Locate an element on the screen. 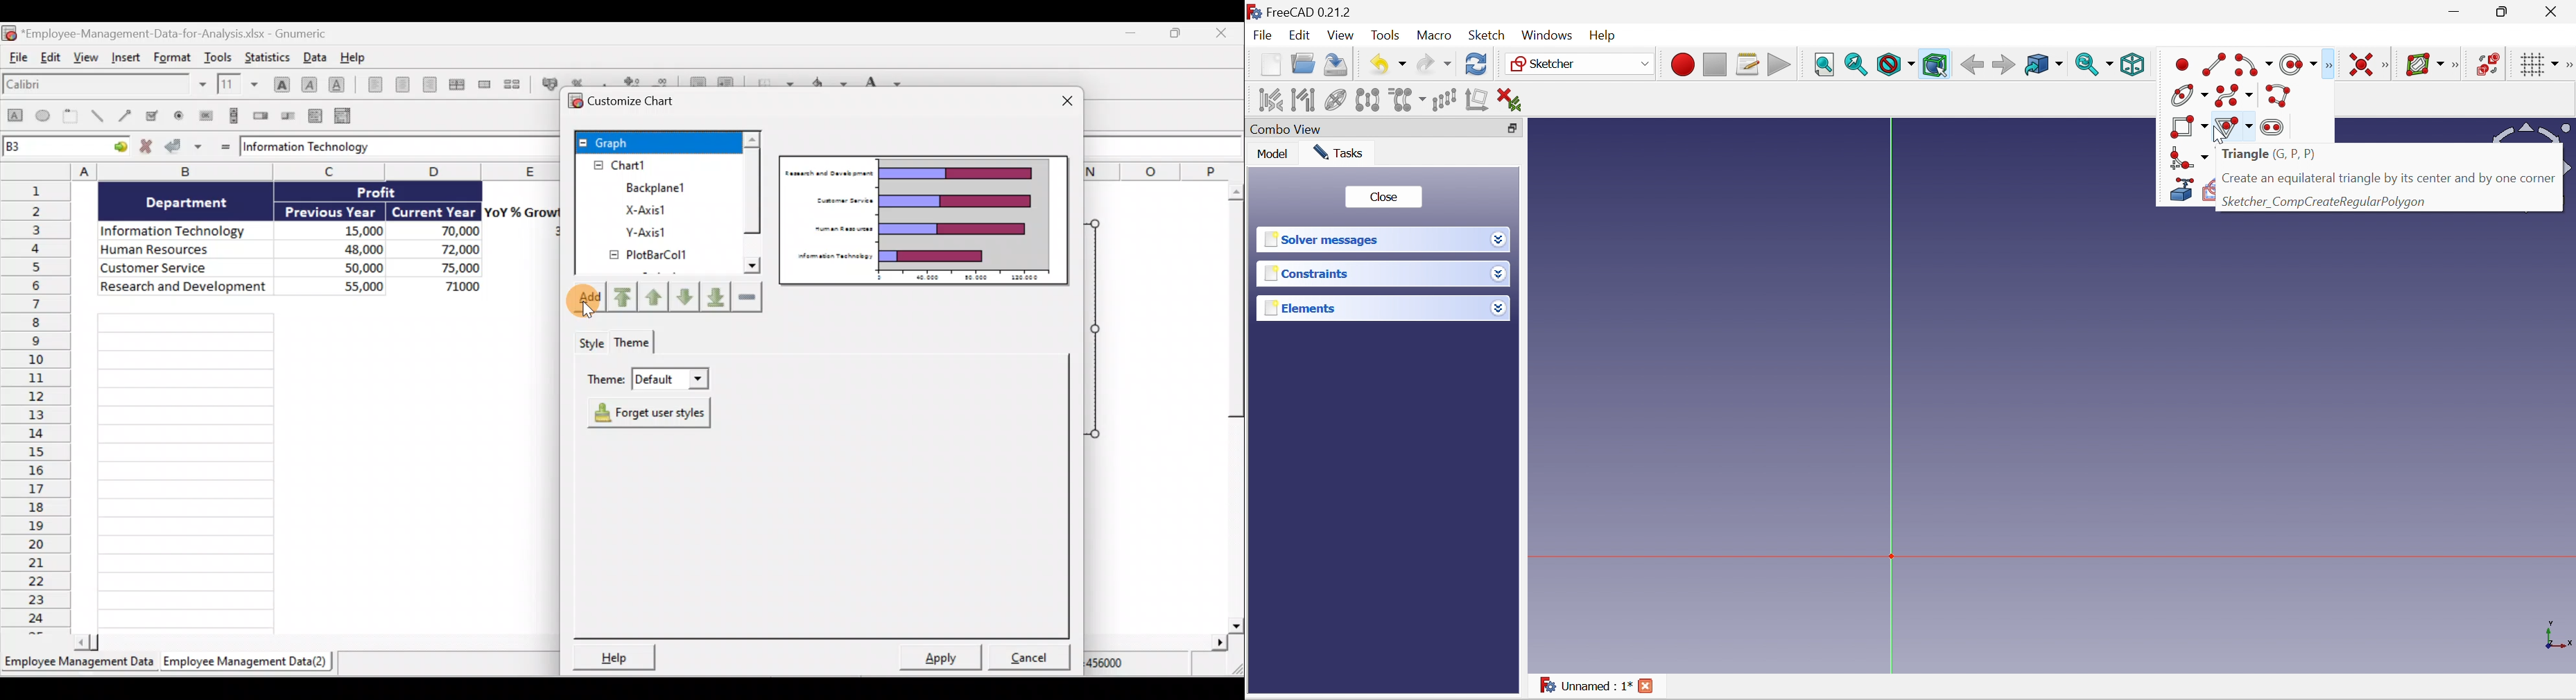 This screenshot has height=700, width=2576. Redo is located at coordinates (1434, 66).